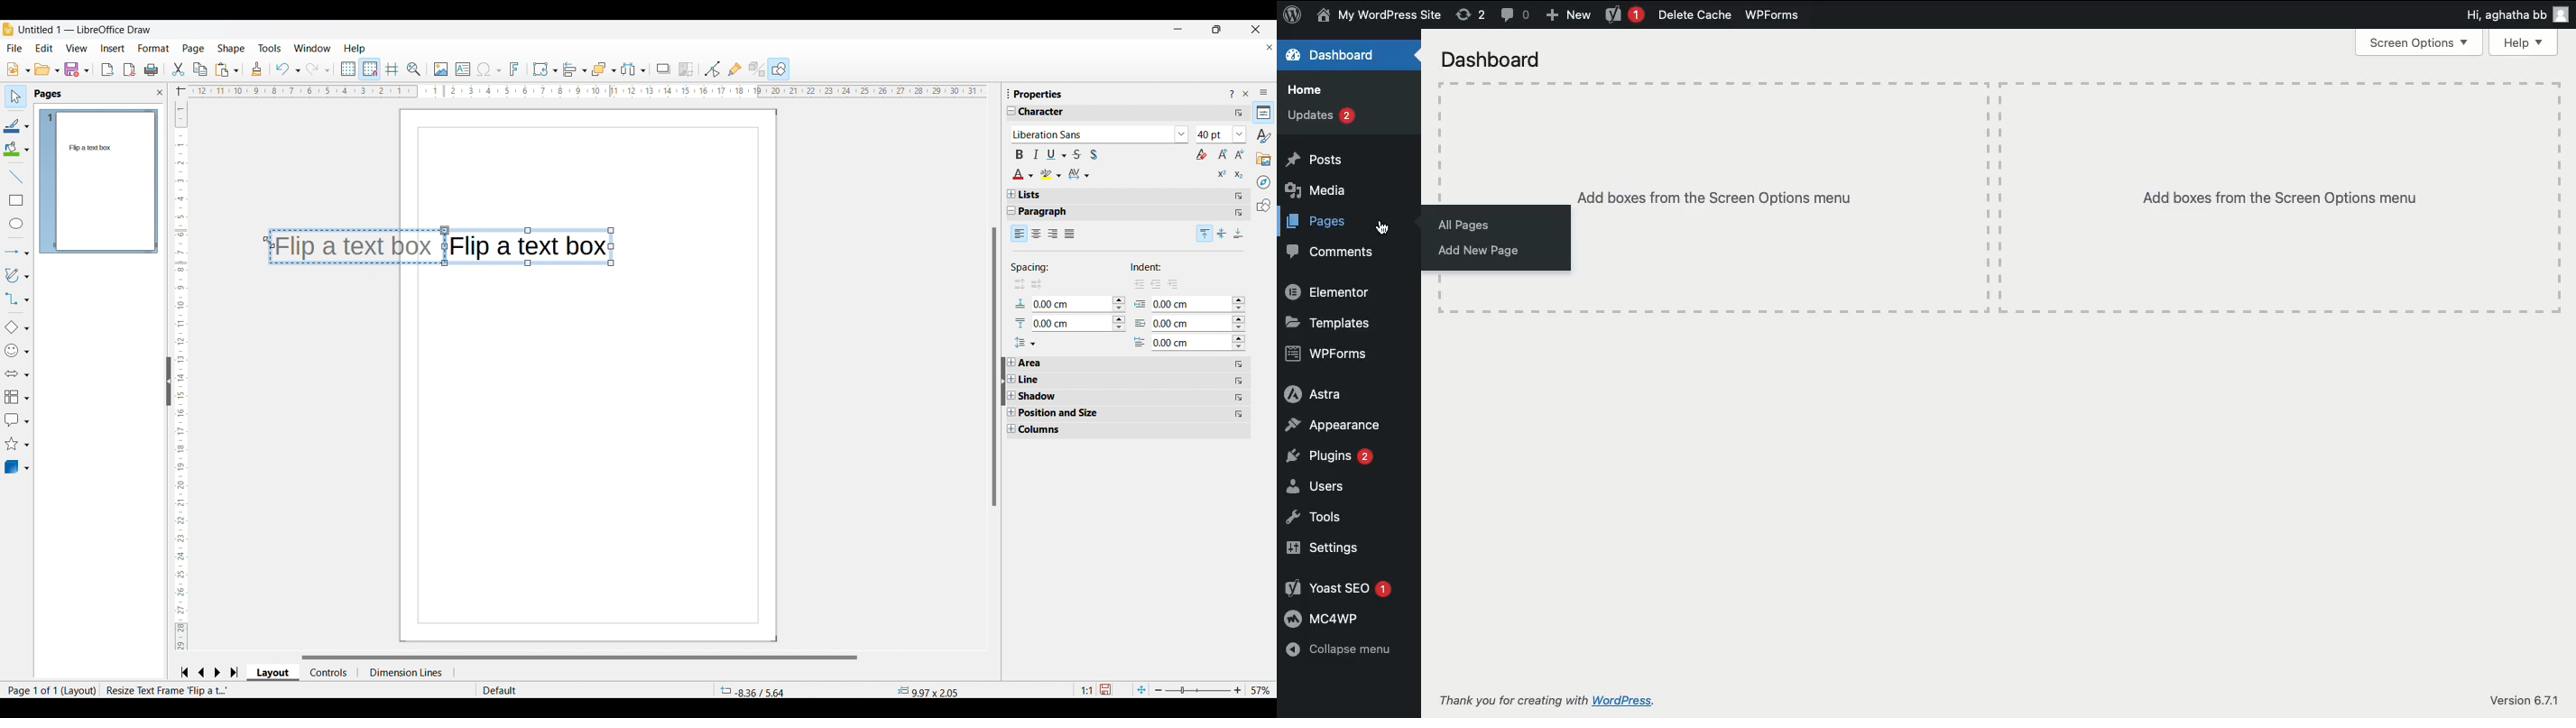 Image resolution: width=2576 pixels, height=728 pixels. Describe the element at coordinates (231, 49) in the screenshot. I see `Shape menu` at that location.